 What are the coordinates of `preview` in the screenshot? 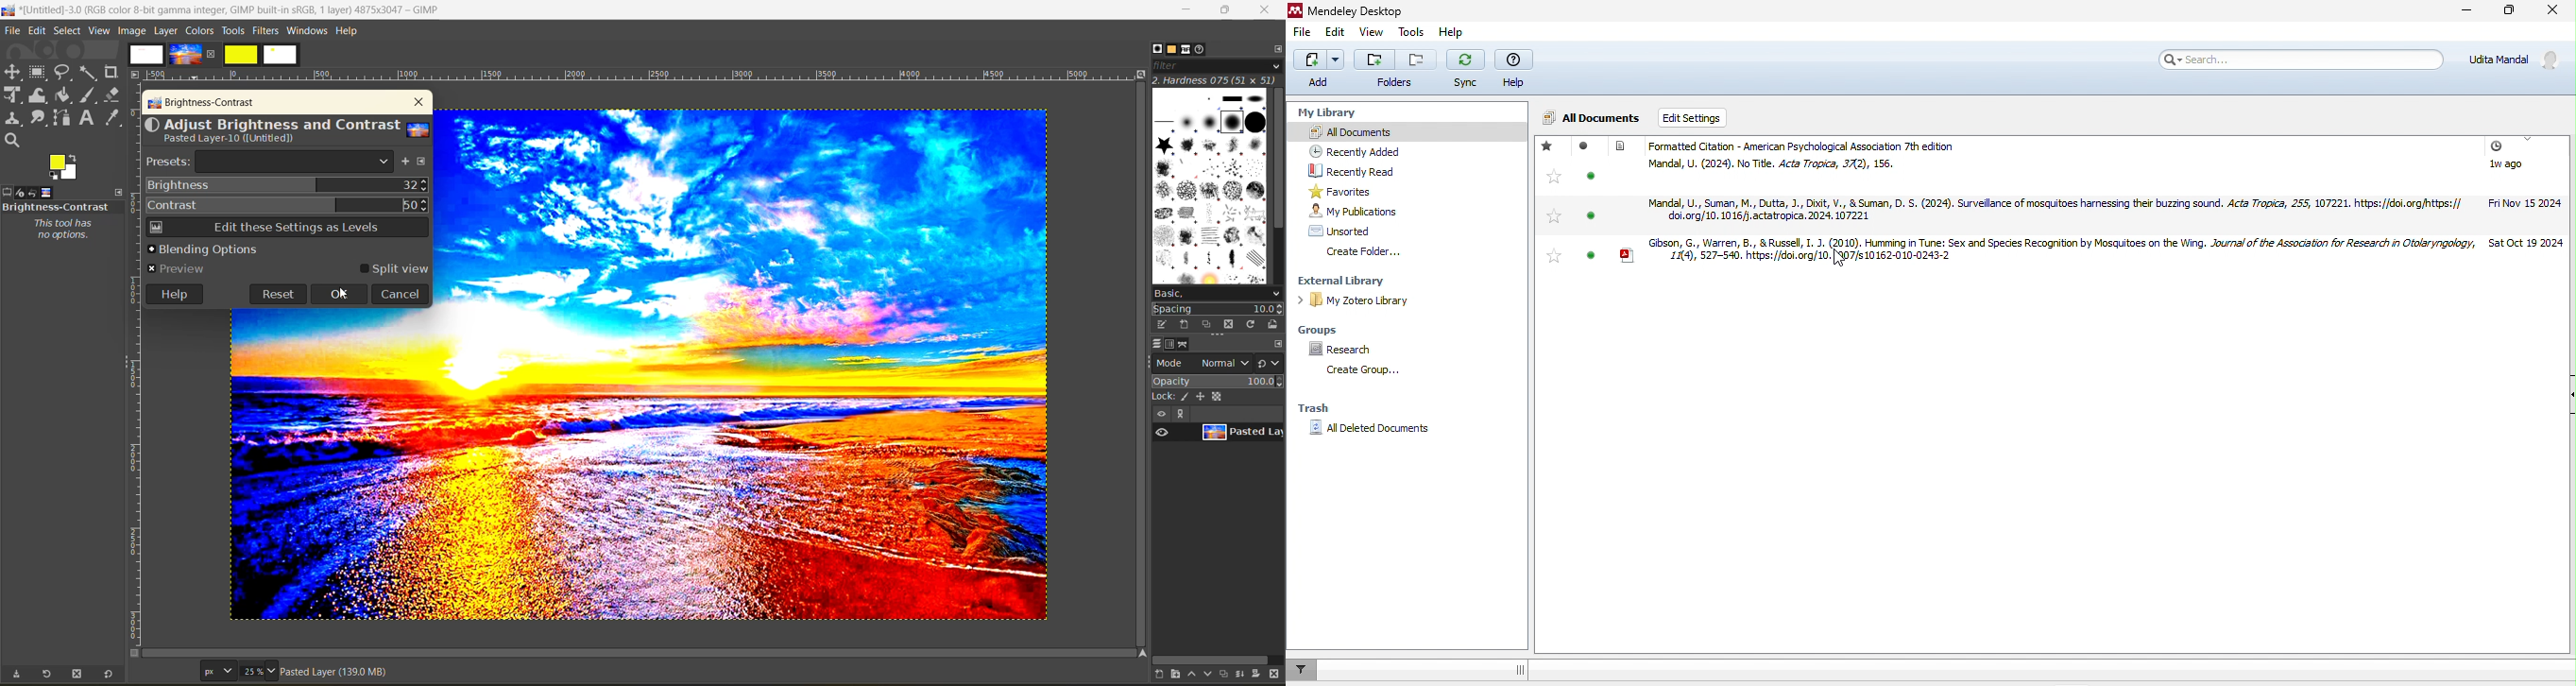 It's located at (1162, 431).